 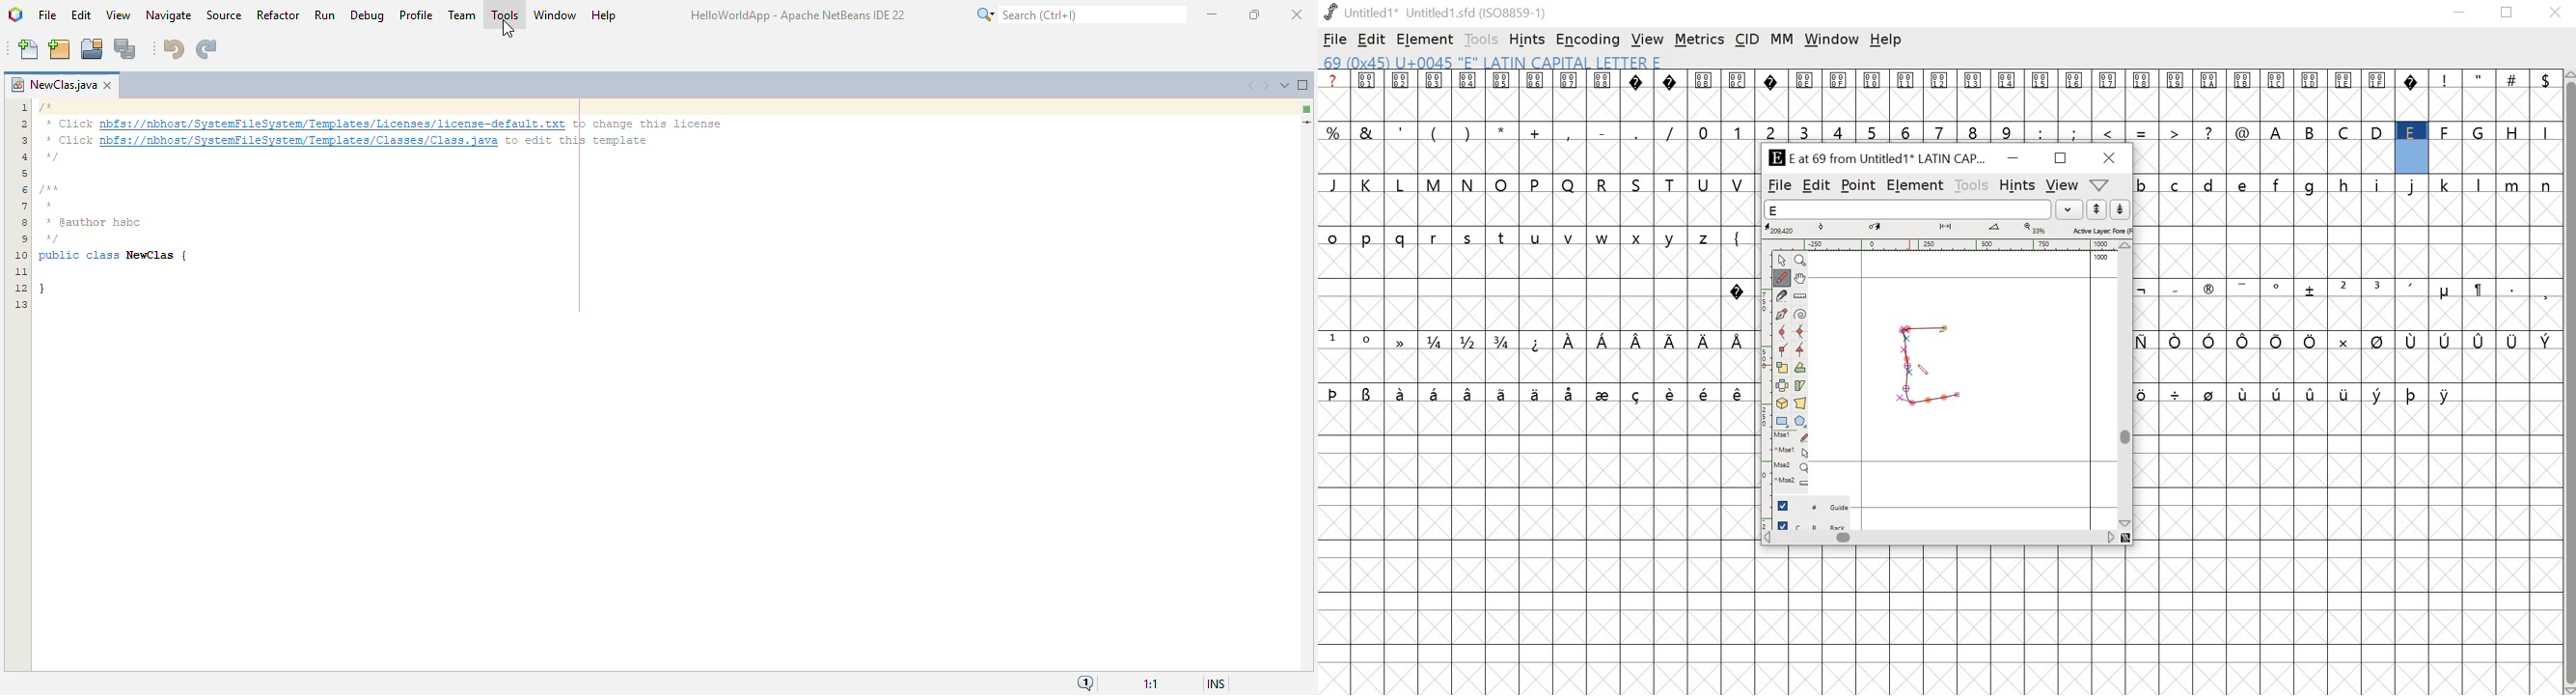 What do you see at coordinates (2508, 13) in the screenshot?
I see `restore down` at bounding box center [2508, 13].